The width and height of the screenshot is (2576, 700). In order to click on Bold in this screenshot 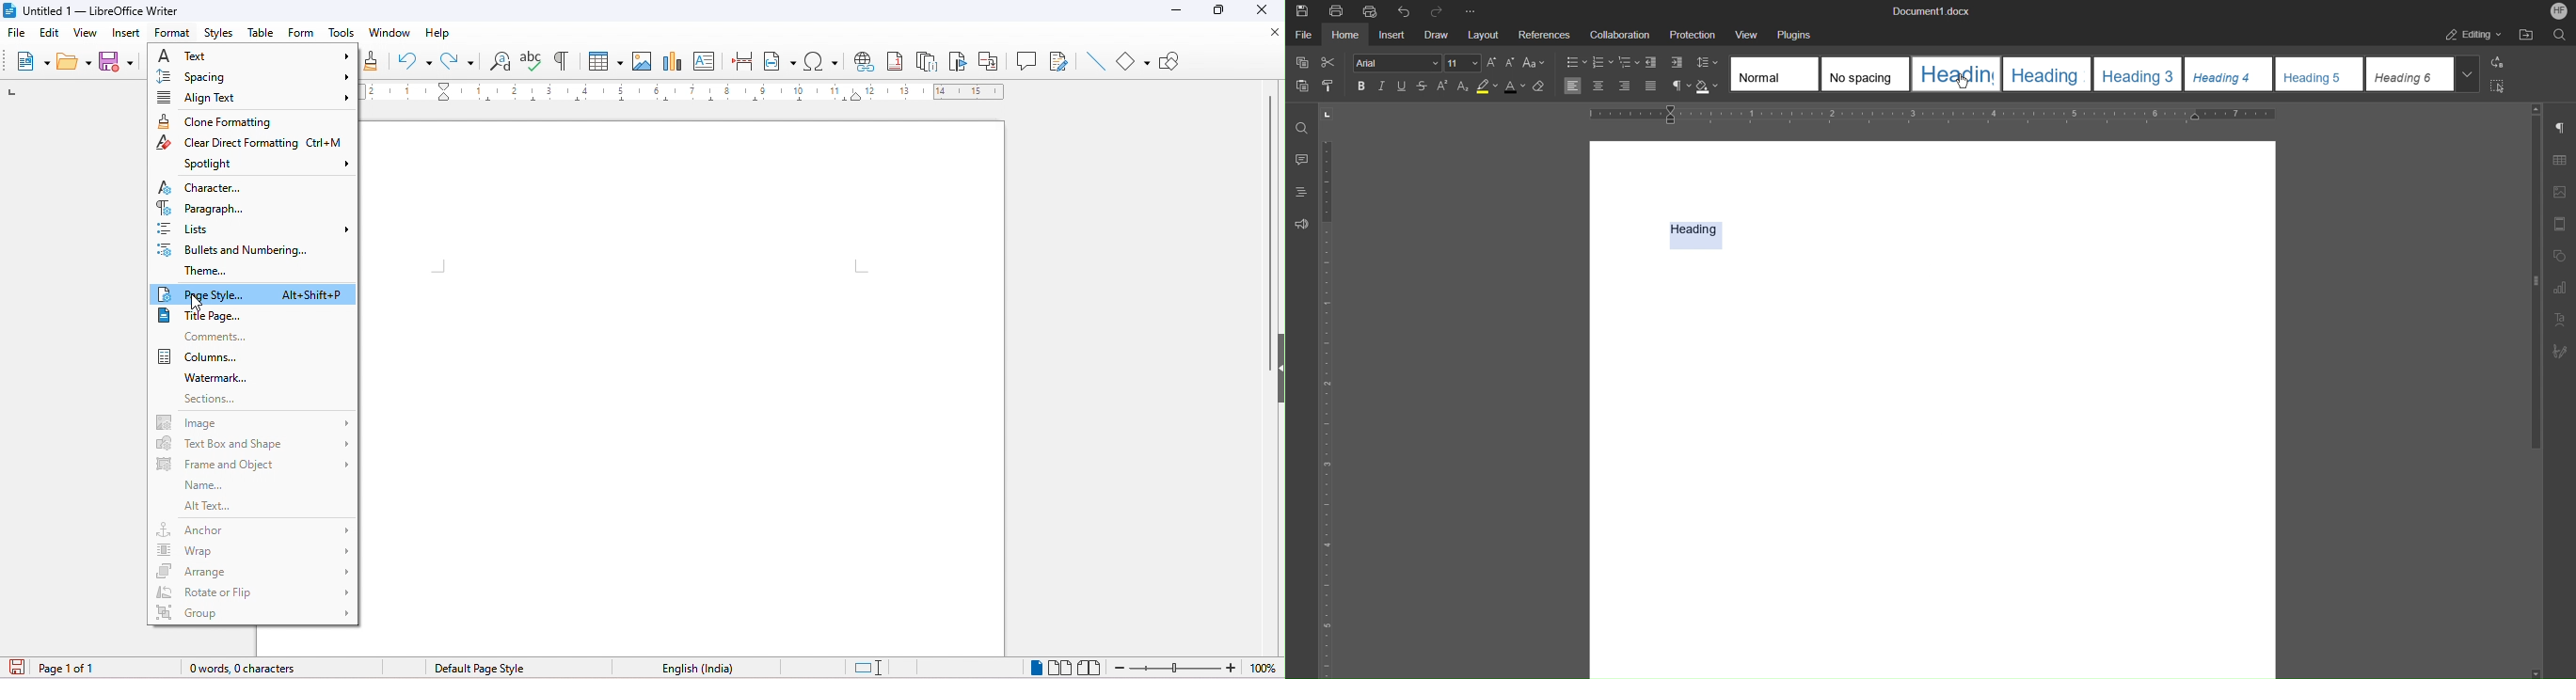, I will do `click(1362, 87)`.